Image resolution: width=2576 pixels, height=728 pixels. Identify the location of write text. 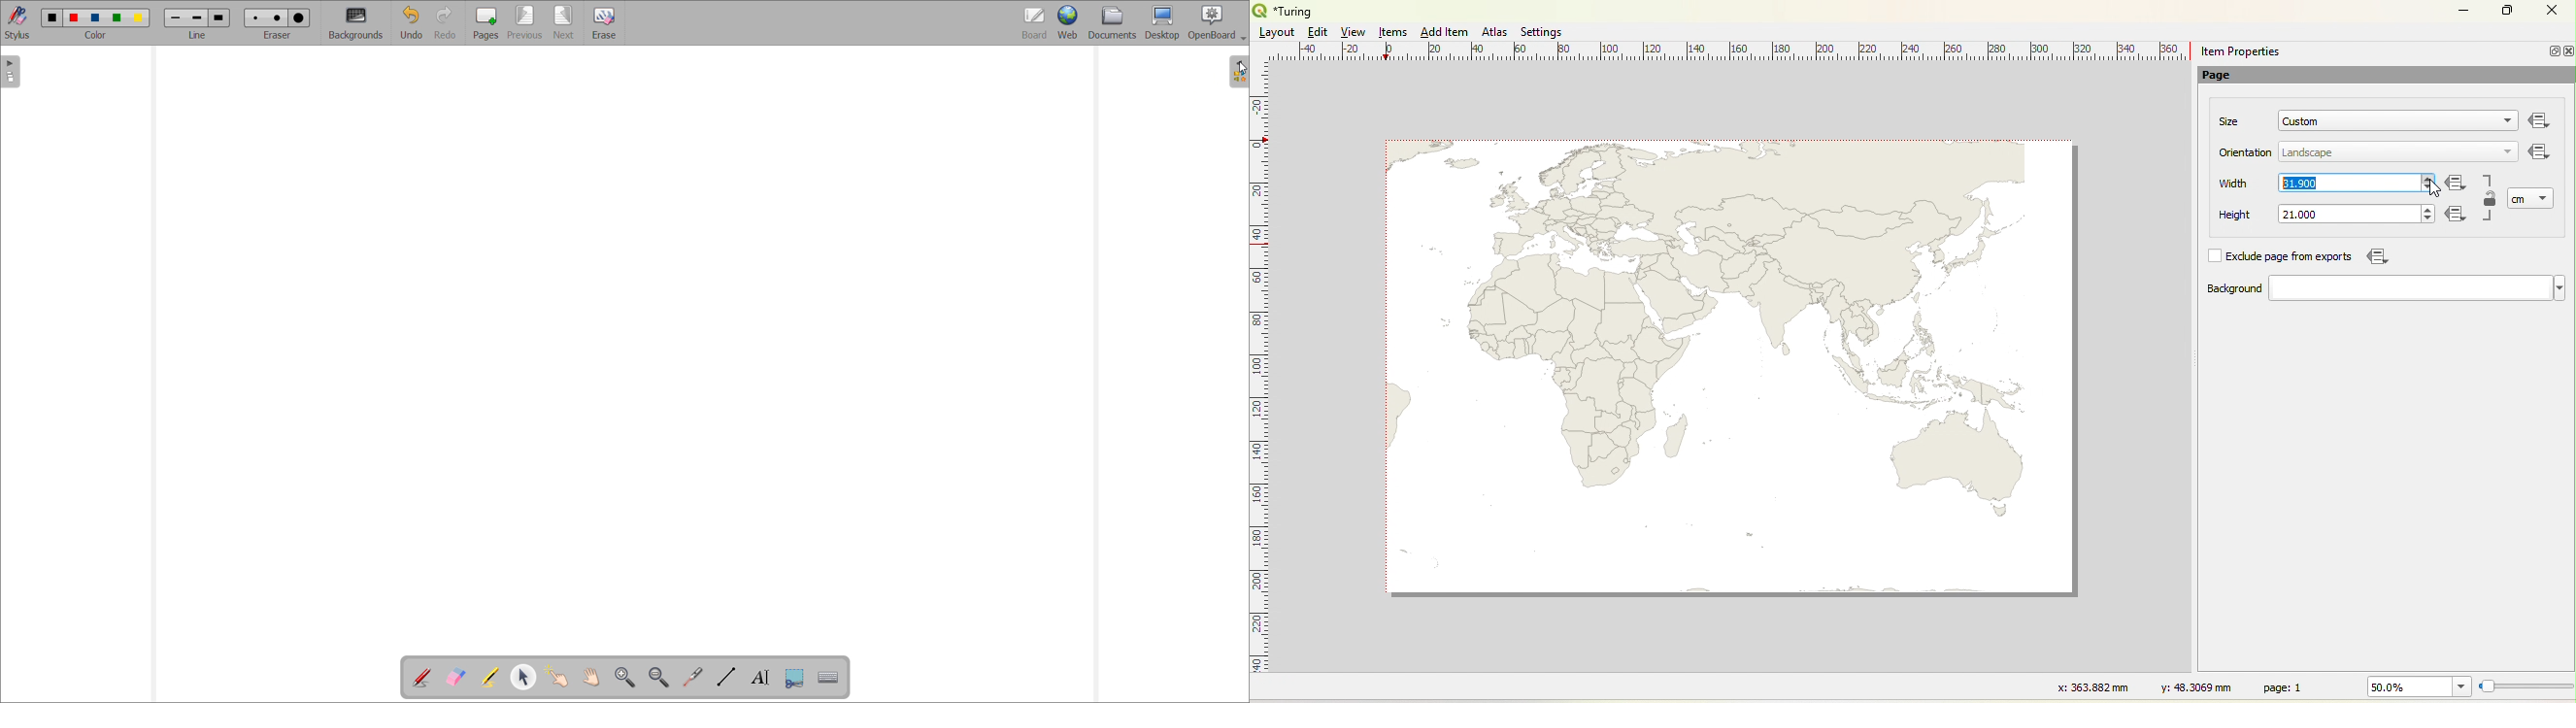
(760, 677).